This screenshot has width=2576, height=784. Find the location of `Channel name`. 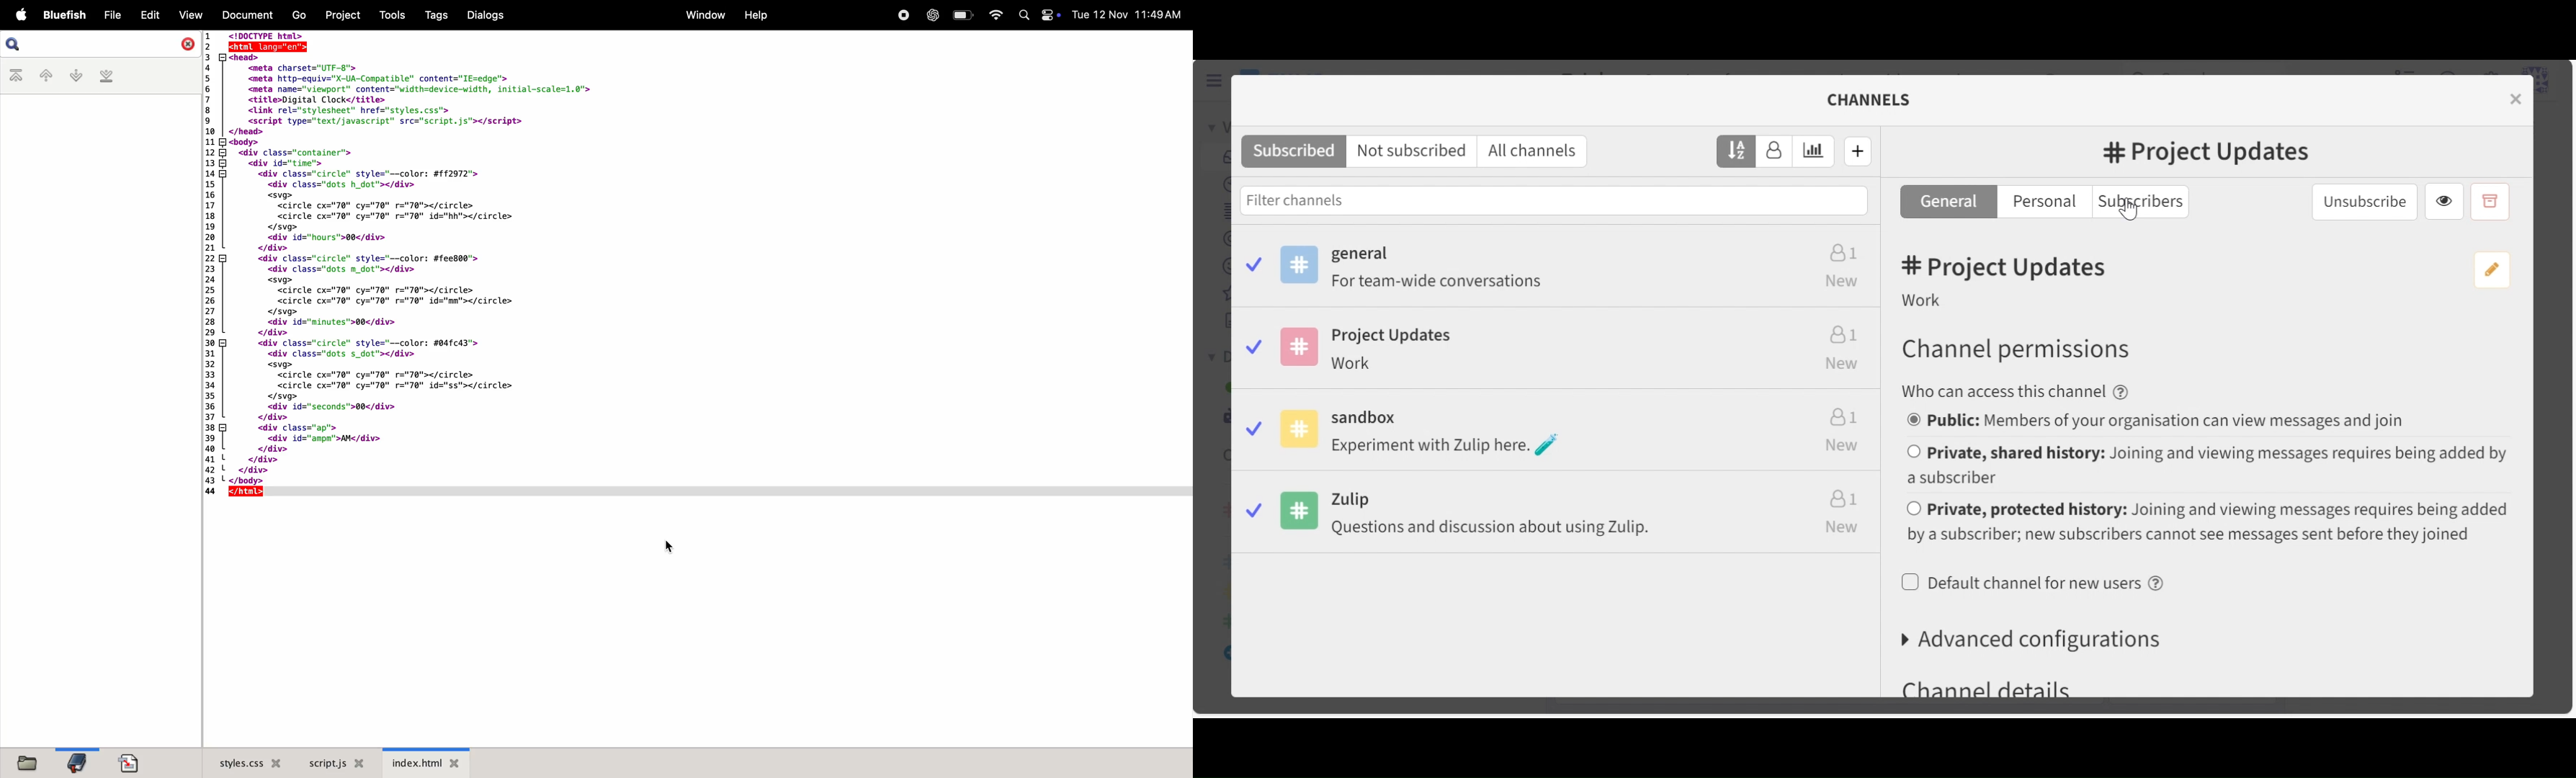

Channel name is located at coordinates (2008, 268).